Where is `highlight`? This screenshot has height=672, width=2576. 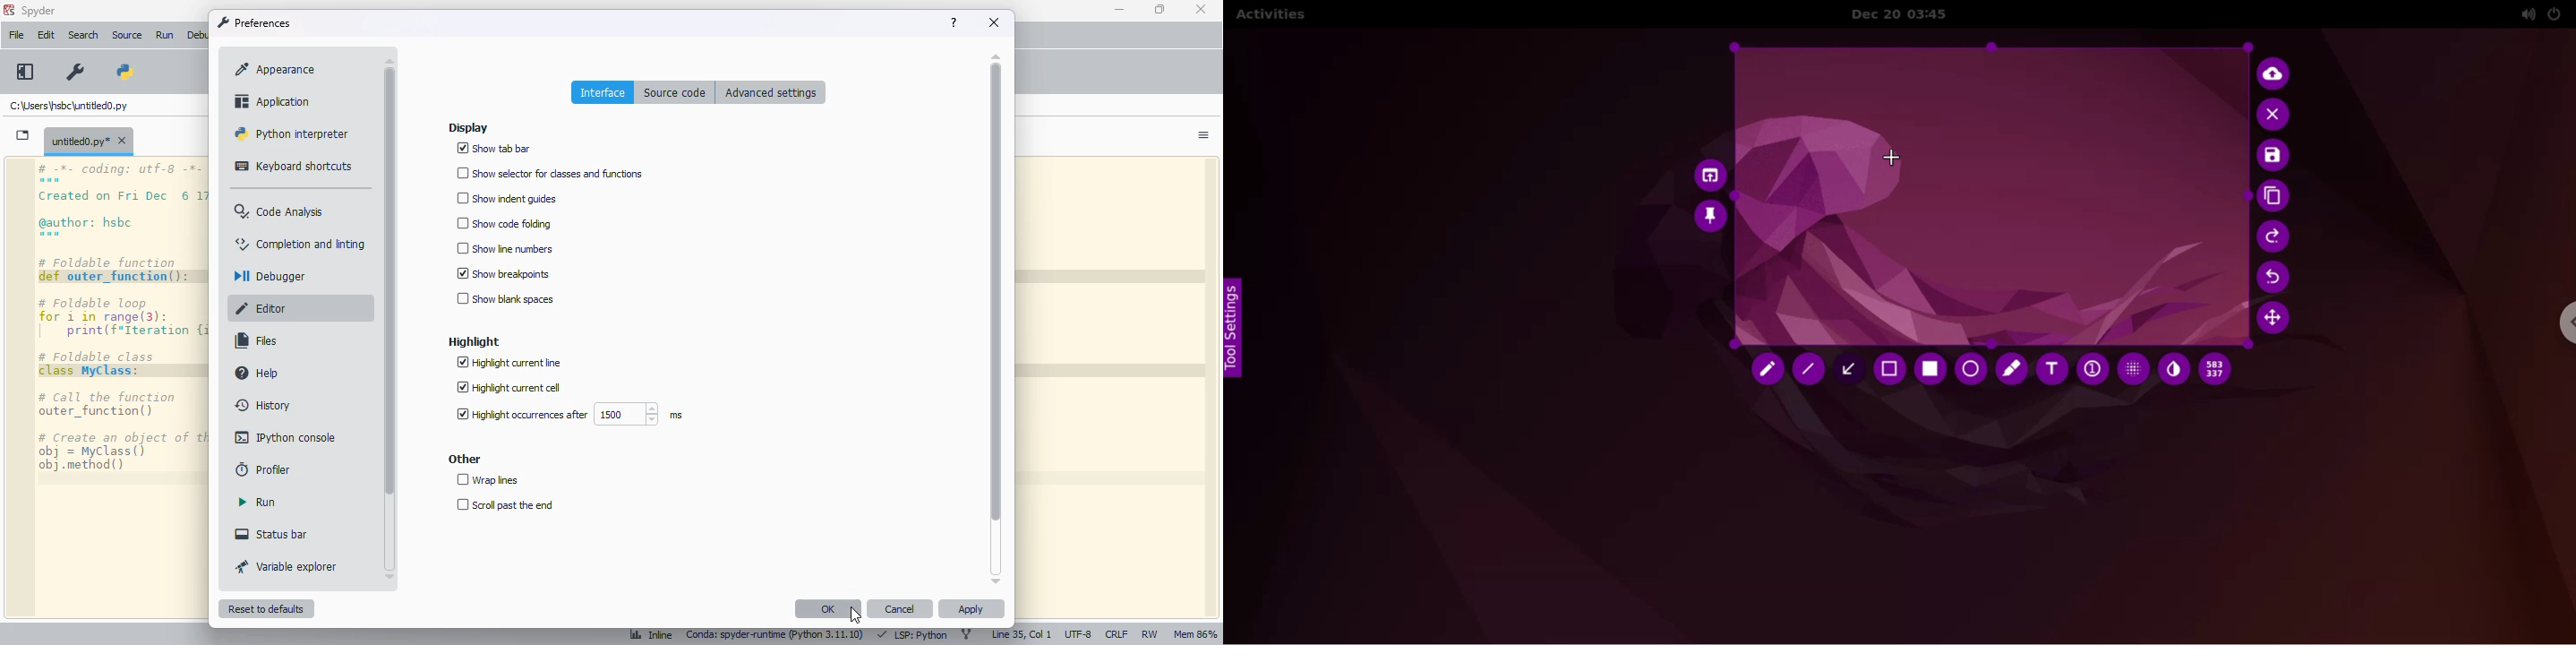
highlight is located at coordinates (474, 342).